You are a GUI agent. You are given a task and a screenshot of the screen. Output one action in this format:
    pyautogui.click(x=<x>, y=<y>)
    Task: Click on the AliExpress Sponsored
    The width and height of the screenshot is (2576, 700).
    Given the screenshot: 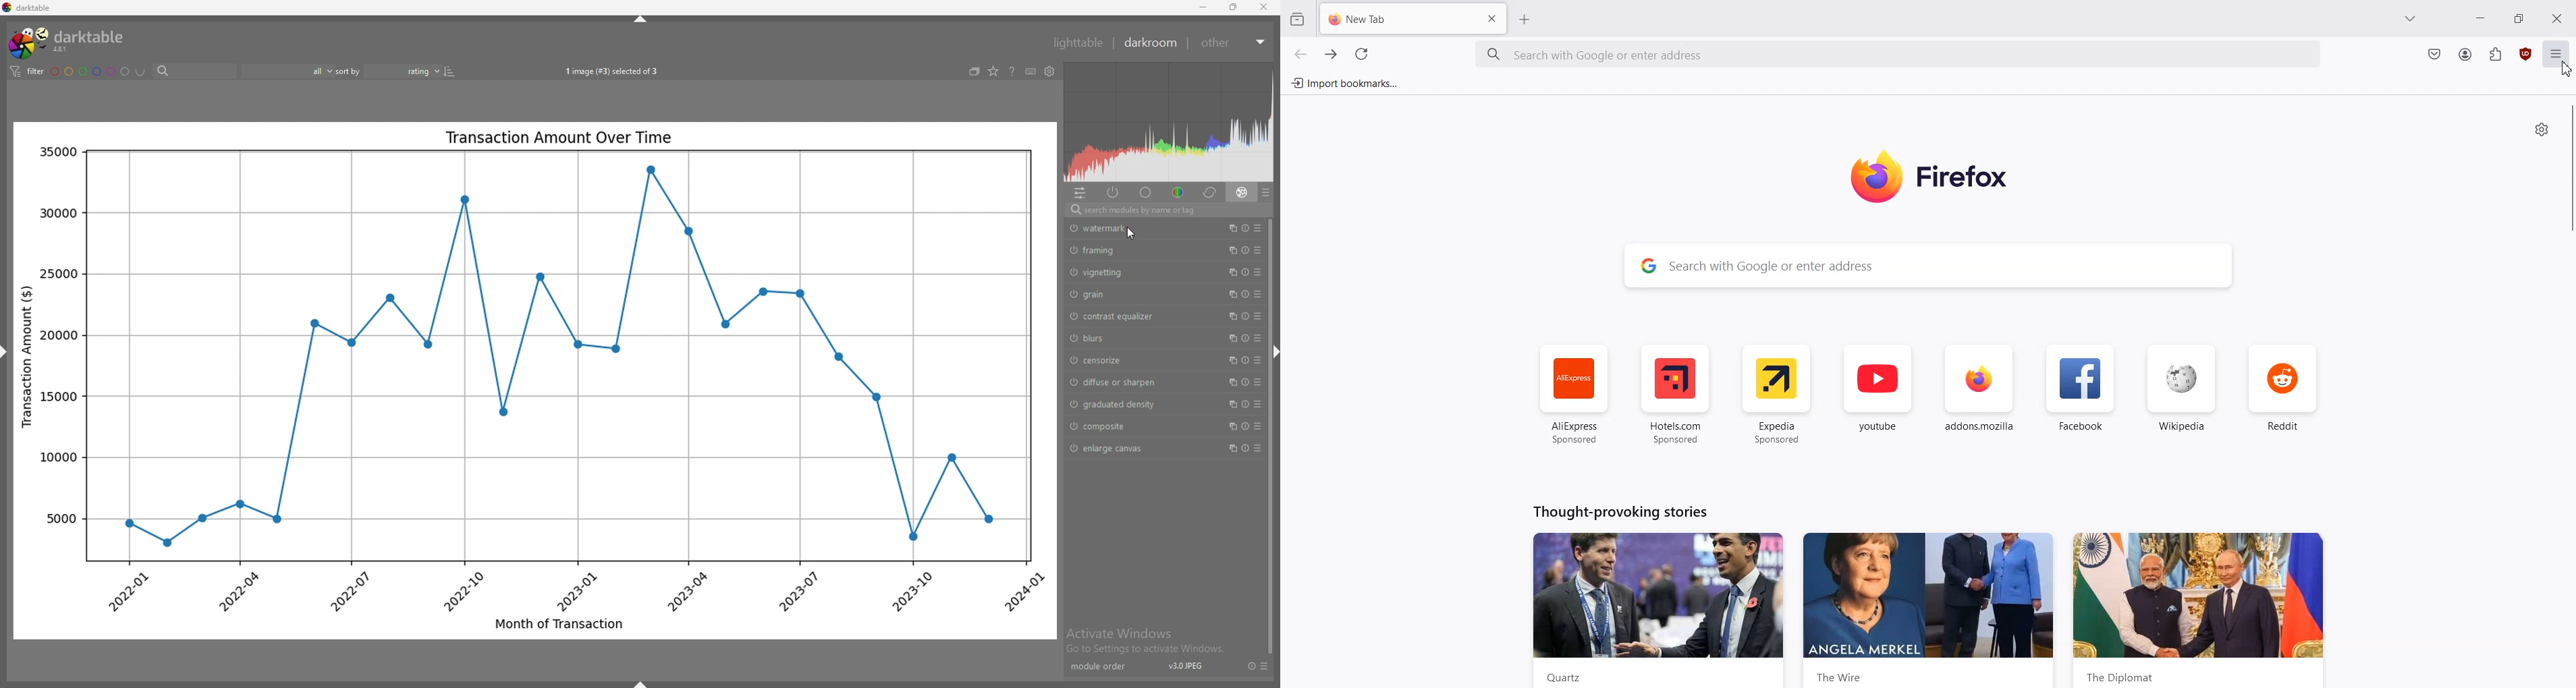 What is the action you would take?
    pyautogui.click(x=1571, y=395)
    